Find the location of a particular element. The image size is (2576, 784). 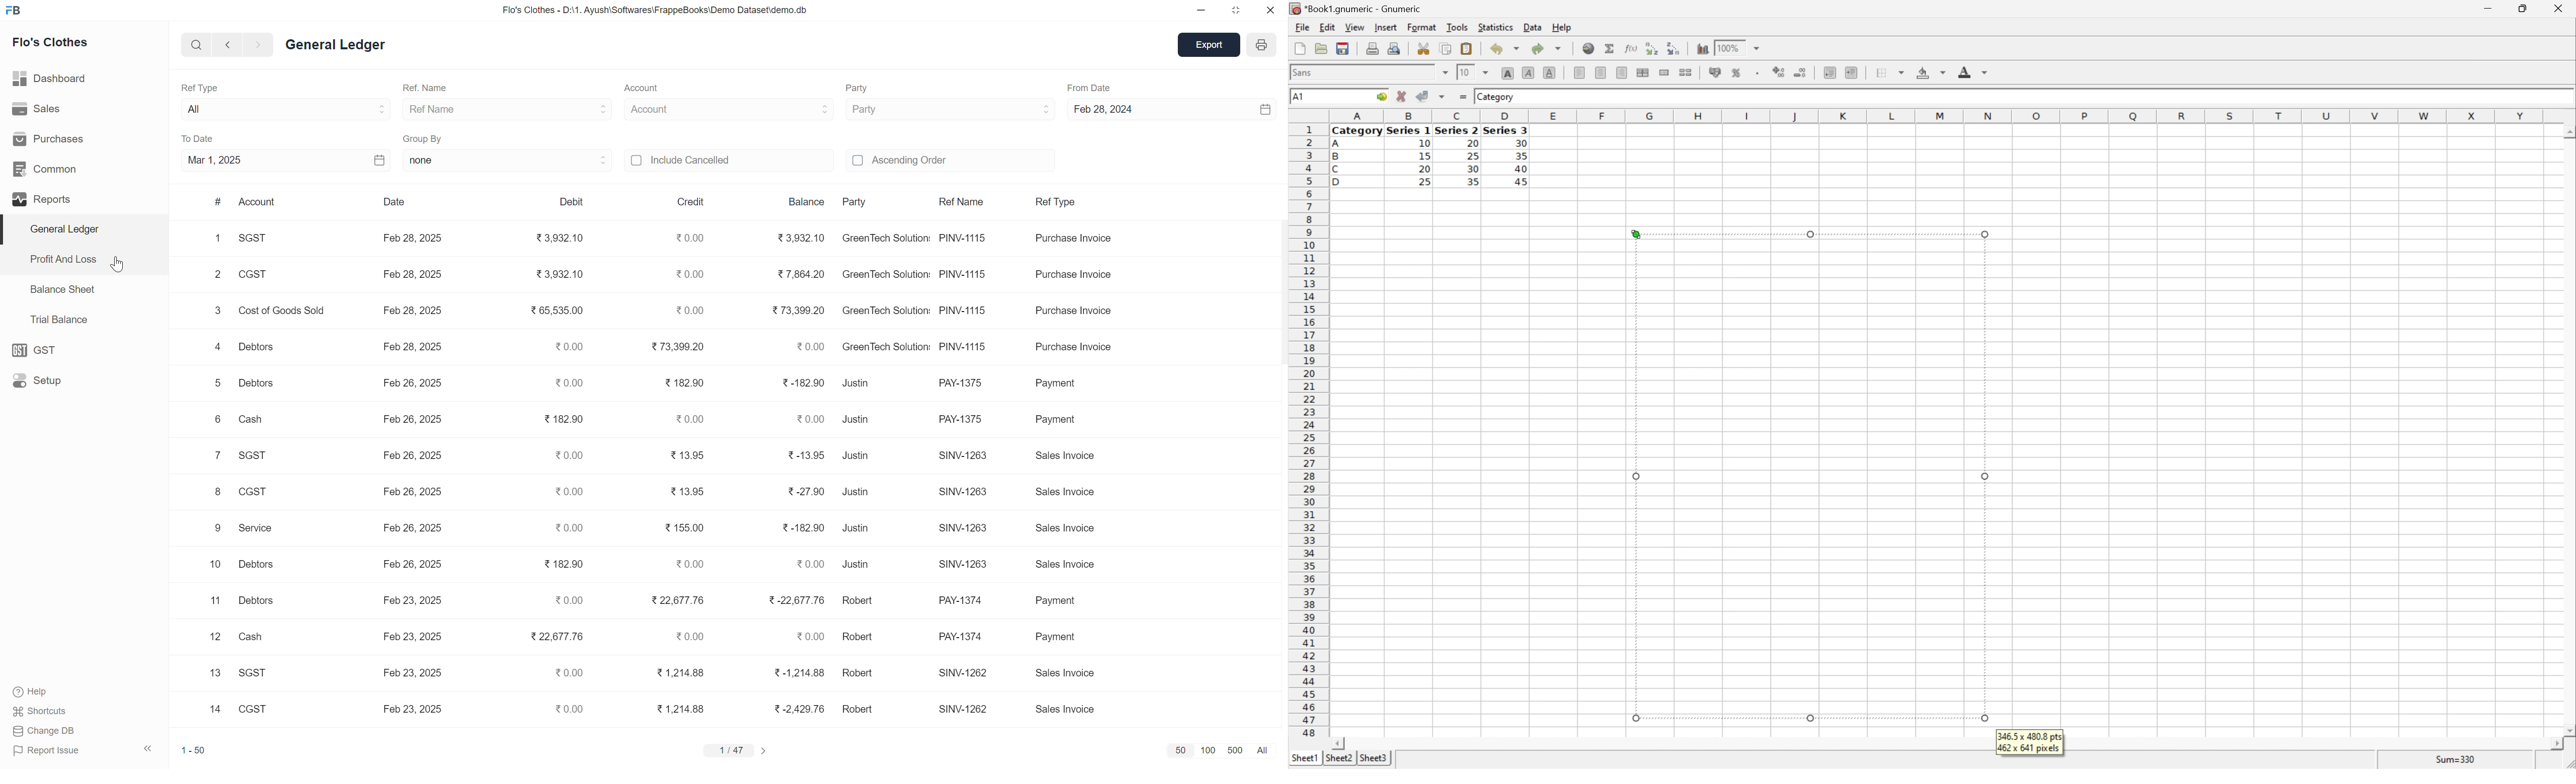

₹3,932.10 is located at coordinates (562, 275).